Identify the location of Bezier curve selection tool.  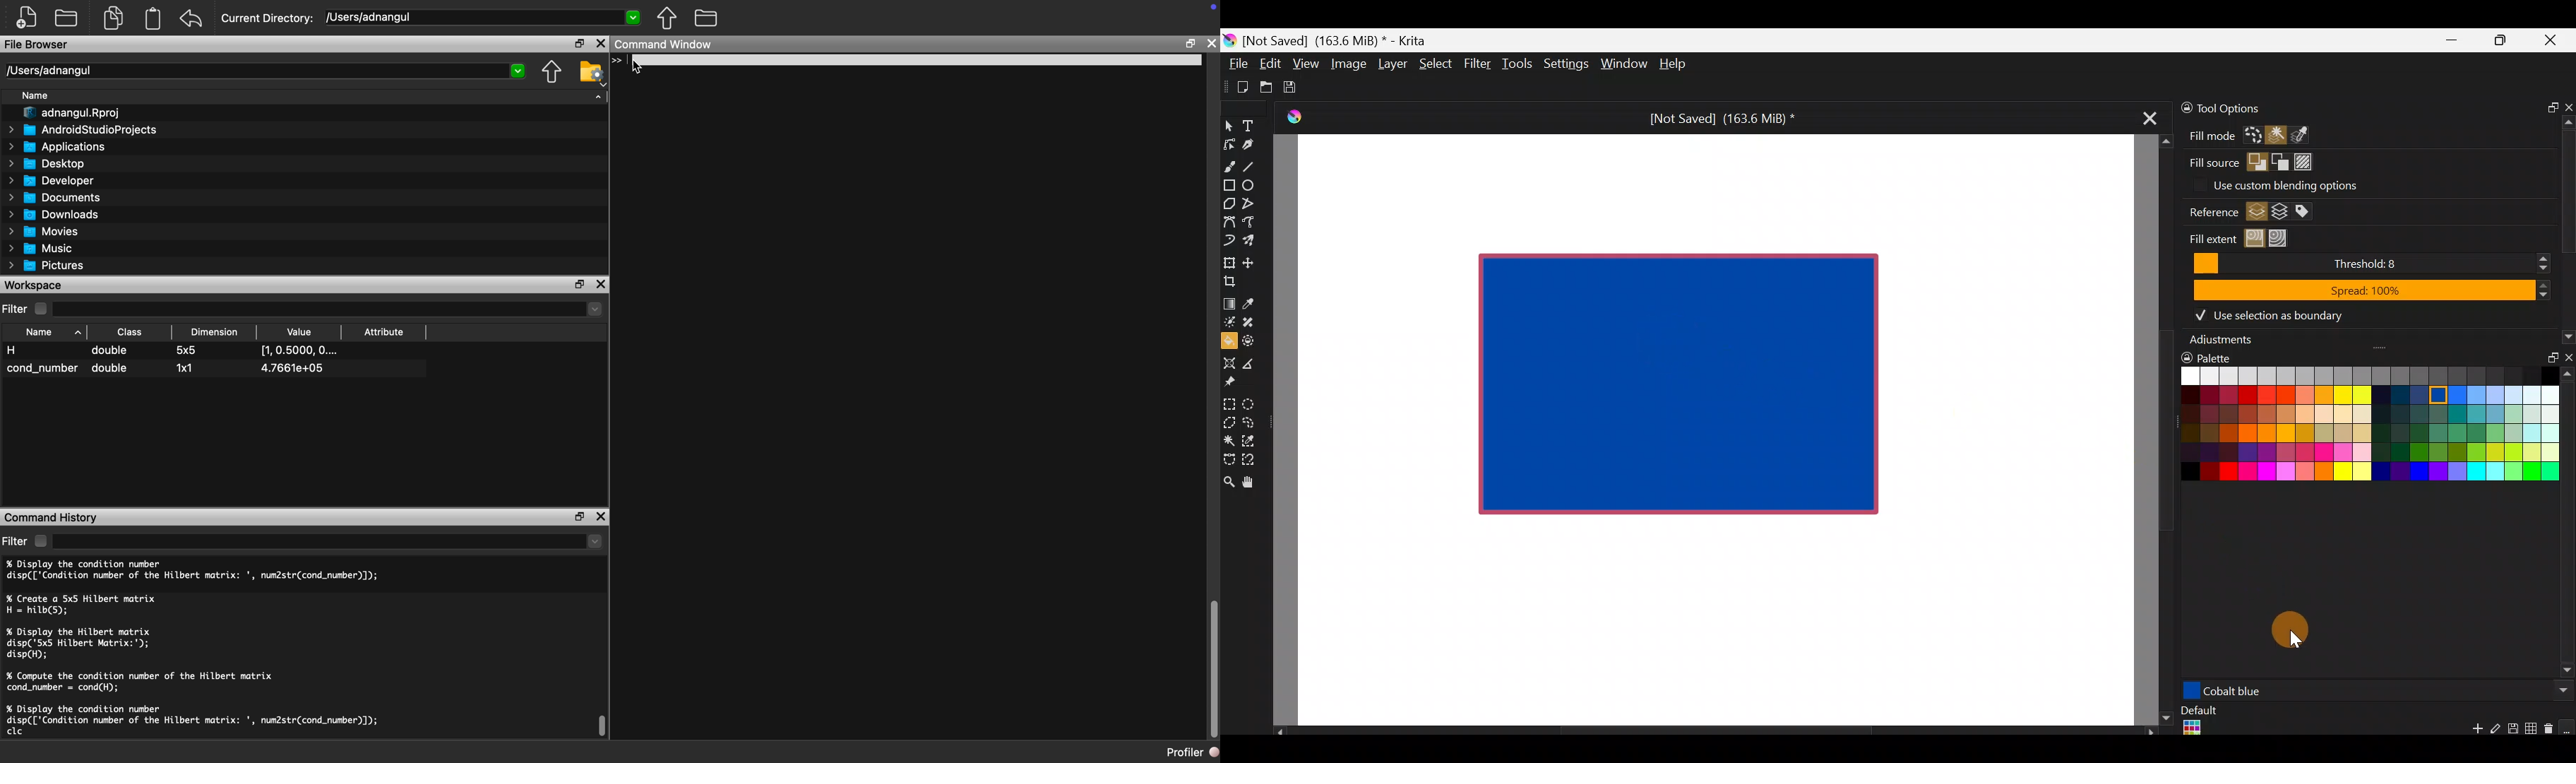
(1229, 461).